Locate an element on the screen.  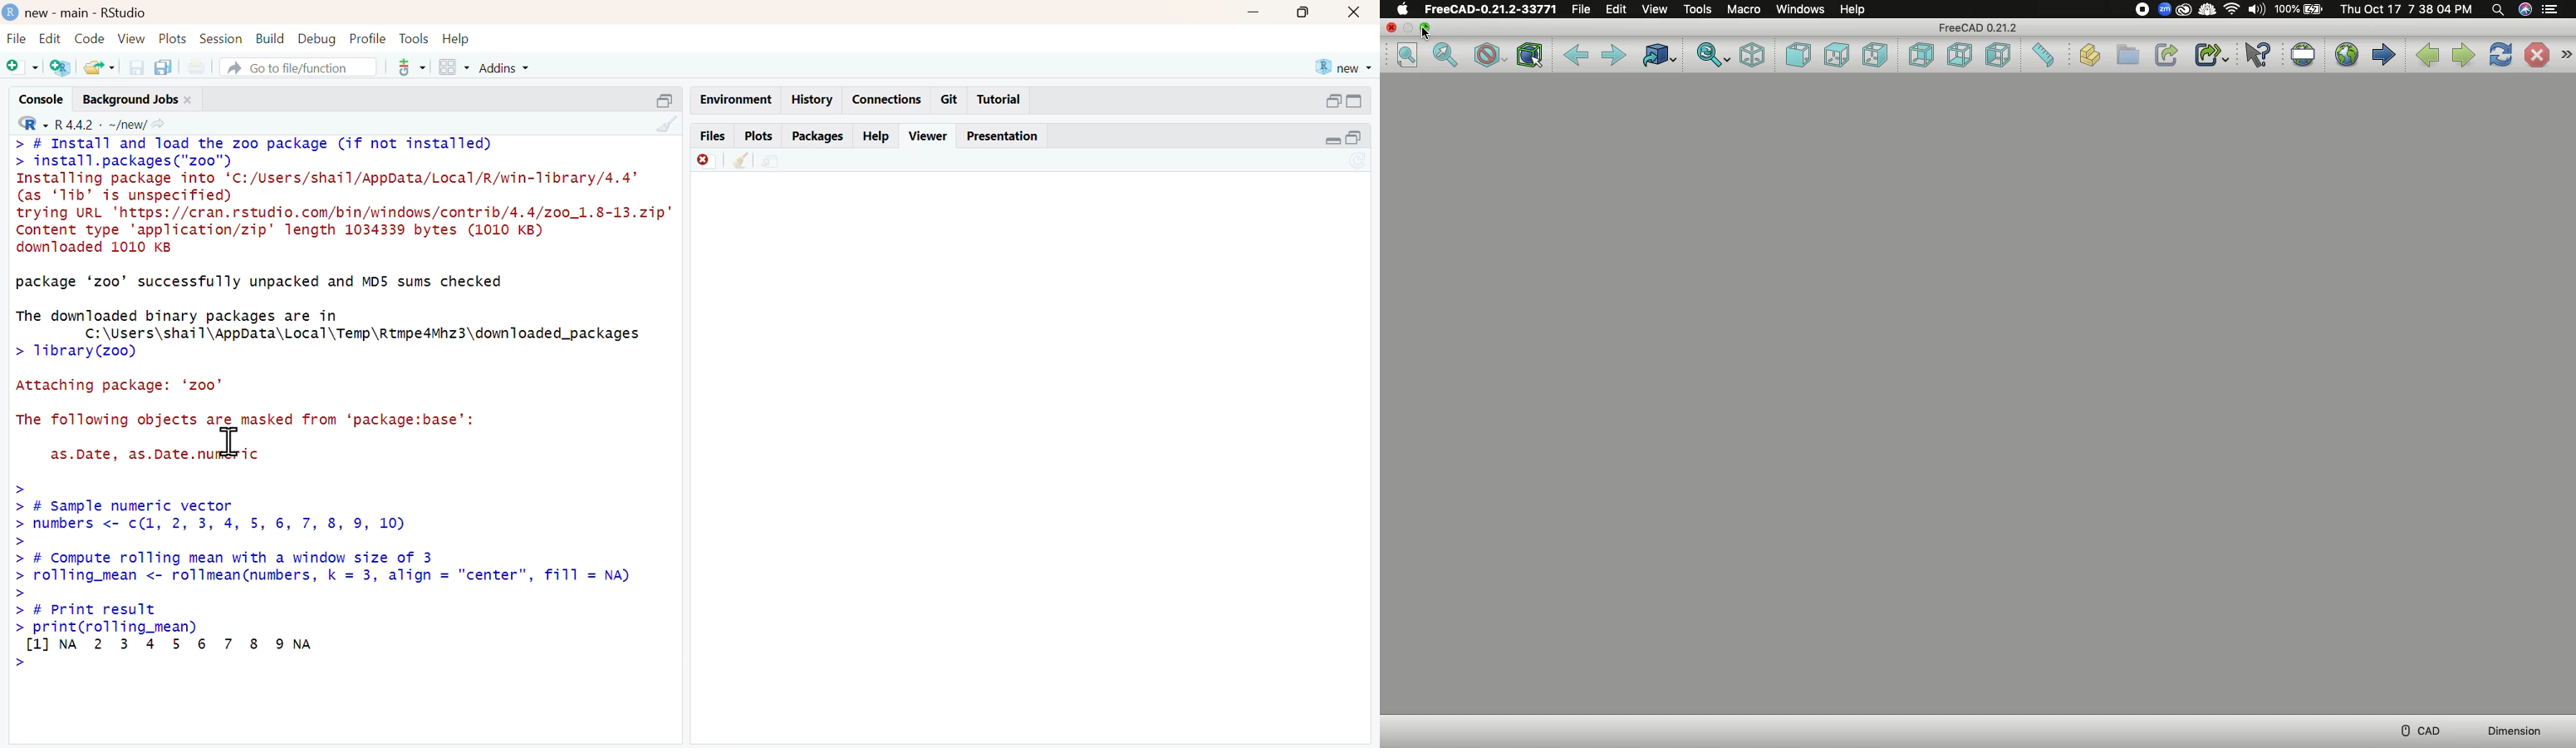
help is located at coordinates (456, 39).